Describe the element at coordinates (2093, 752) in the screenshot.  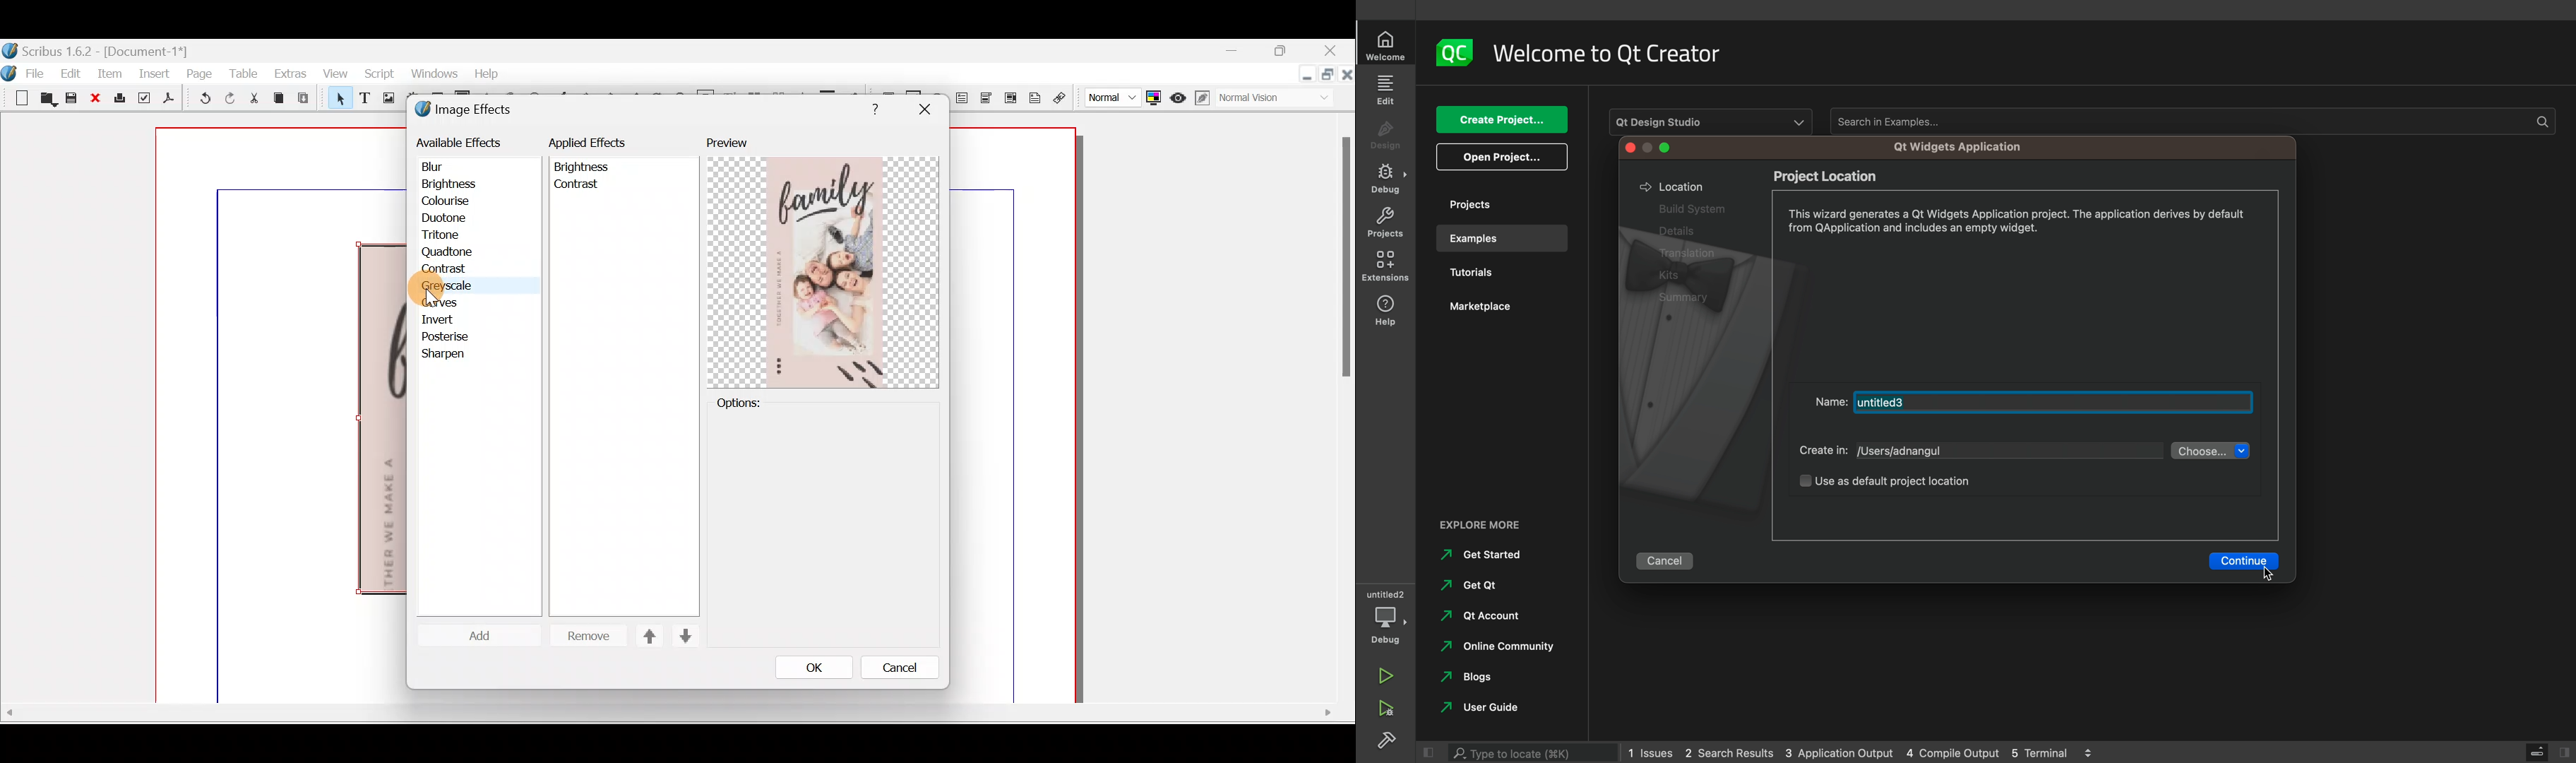
I see `increase/decrease arrows` at that location.